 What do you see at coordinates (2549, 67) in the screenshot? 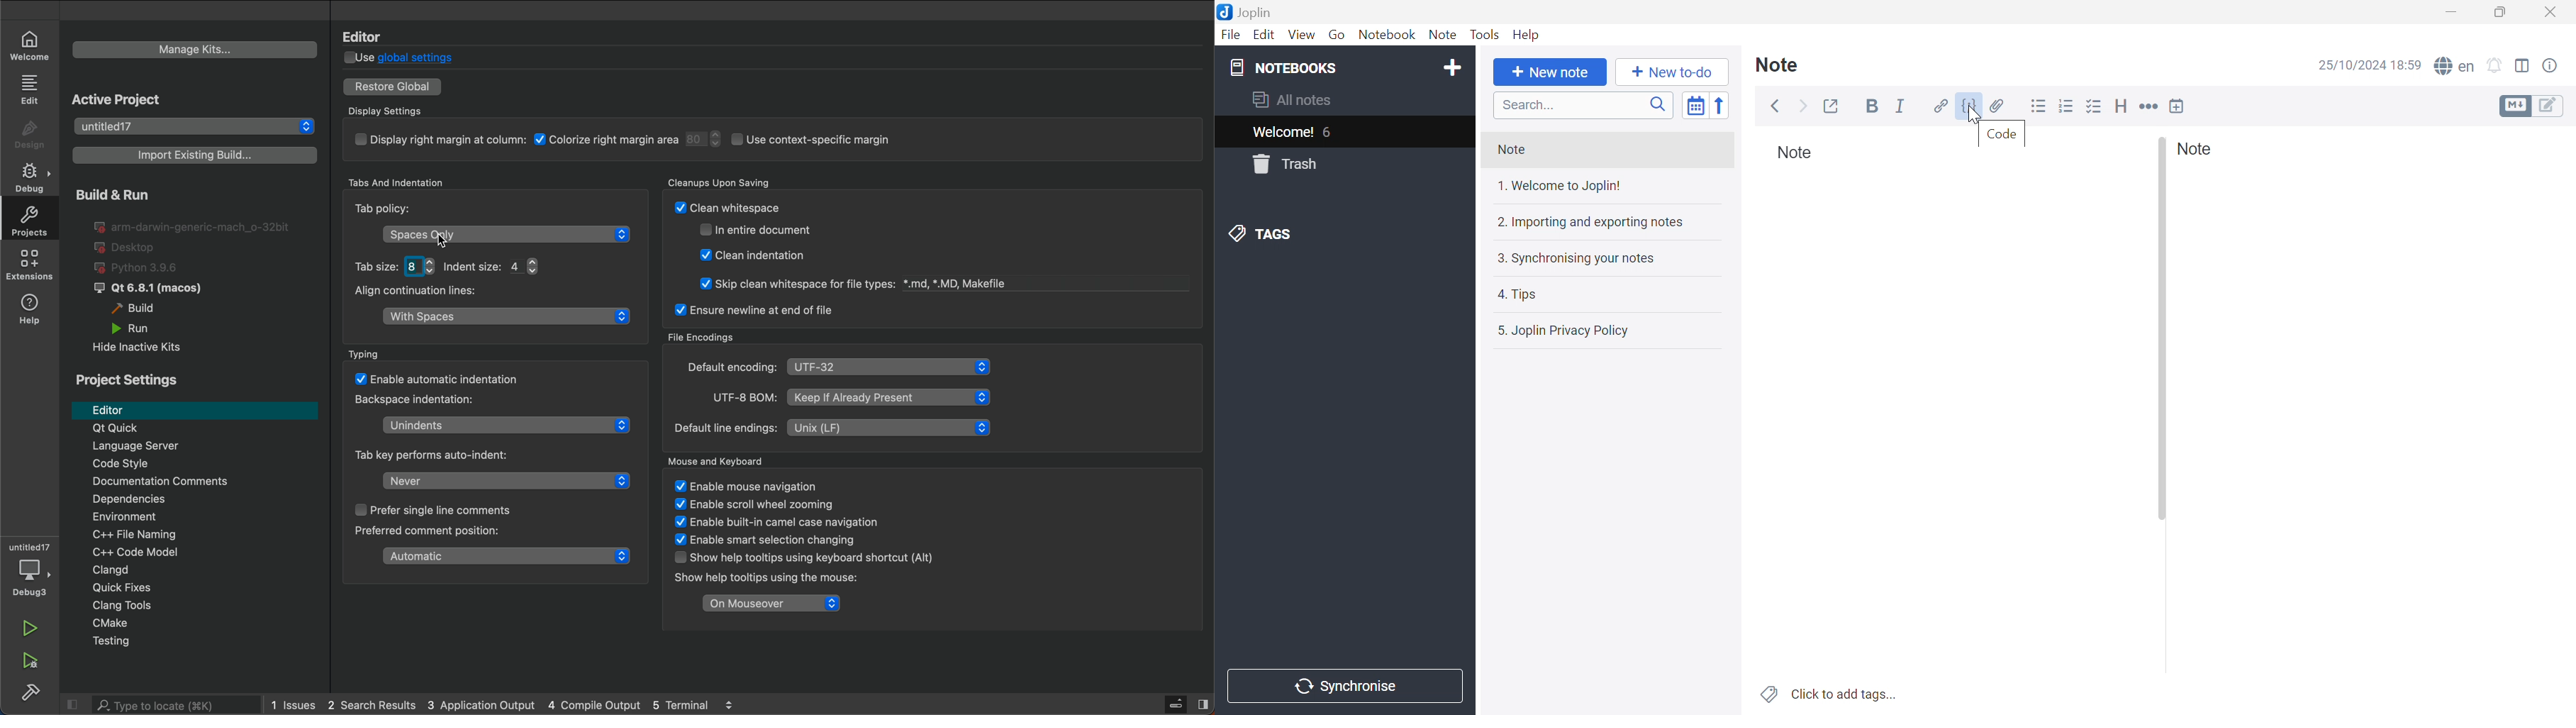
I see `Note properties` at bounding box center [2549, 67].